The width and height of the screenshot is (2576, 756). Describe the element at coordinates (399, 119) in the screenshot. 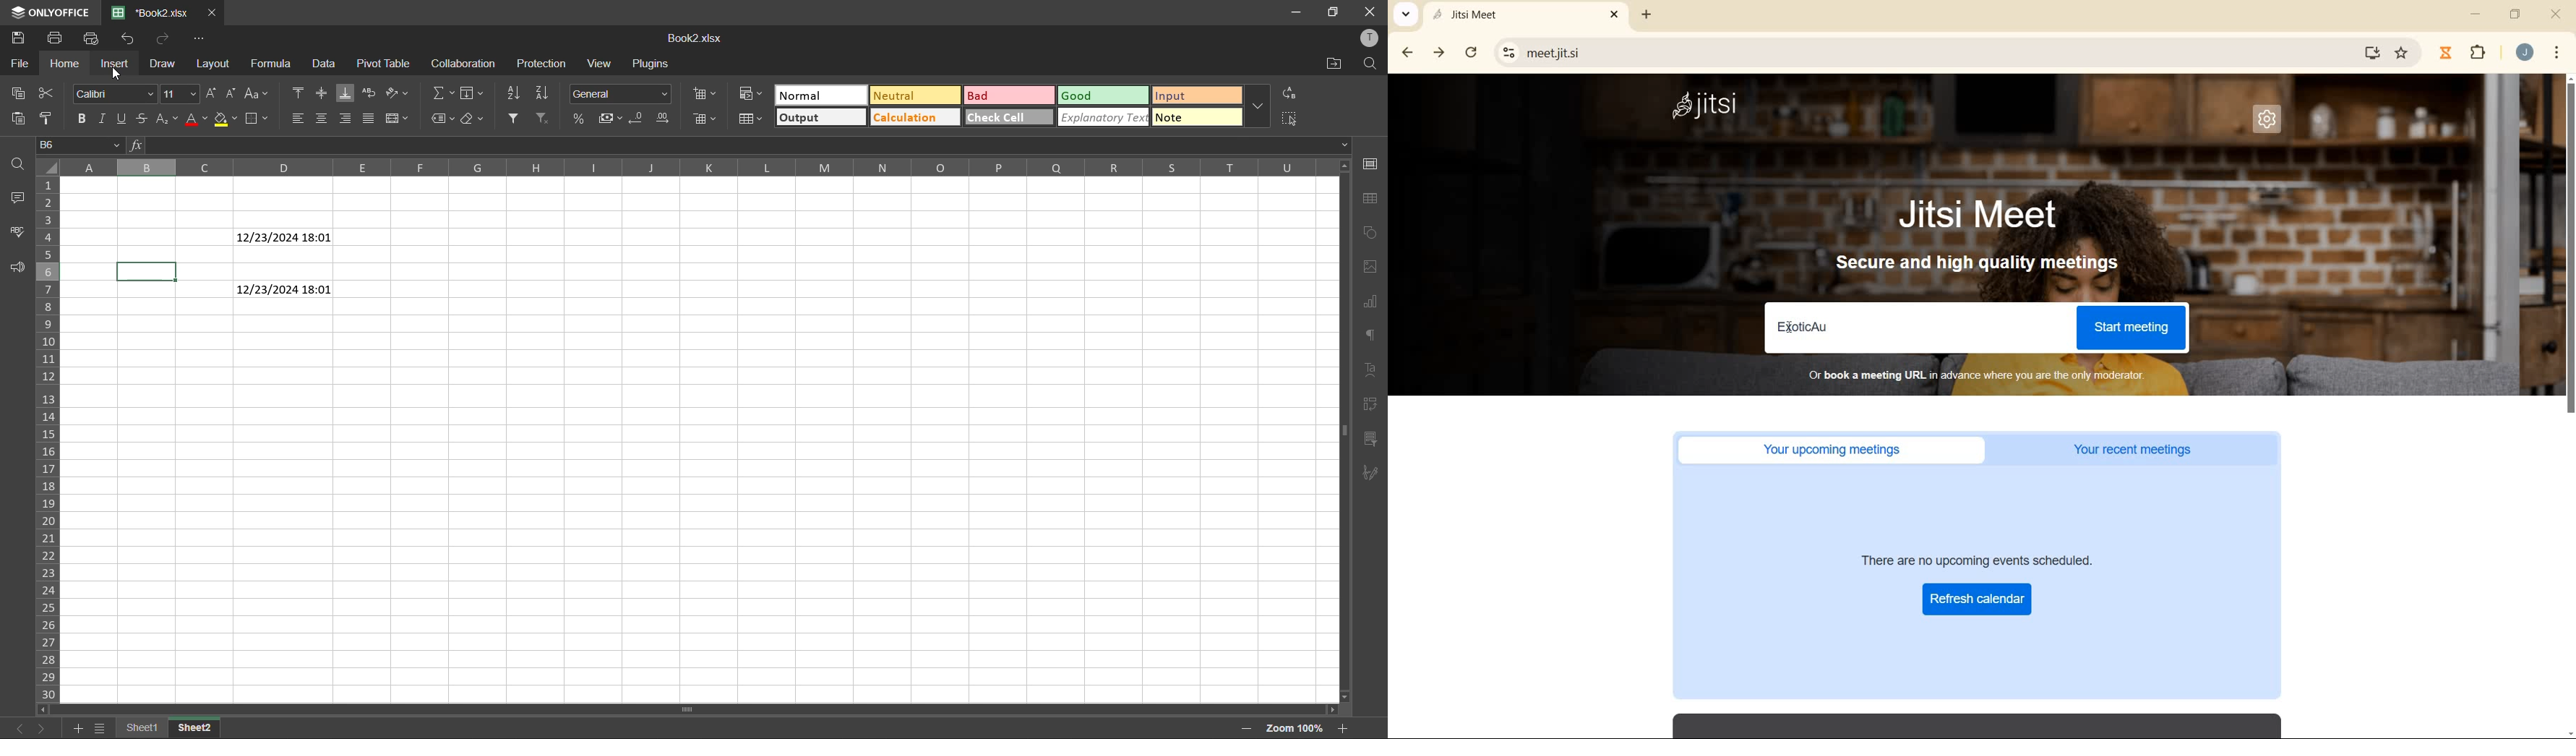

I see `merge and center` at that location.